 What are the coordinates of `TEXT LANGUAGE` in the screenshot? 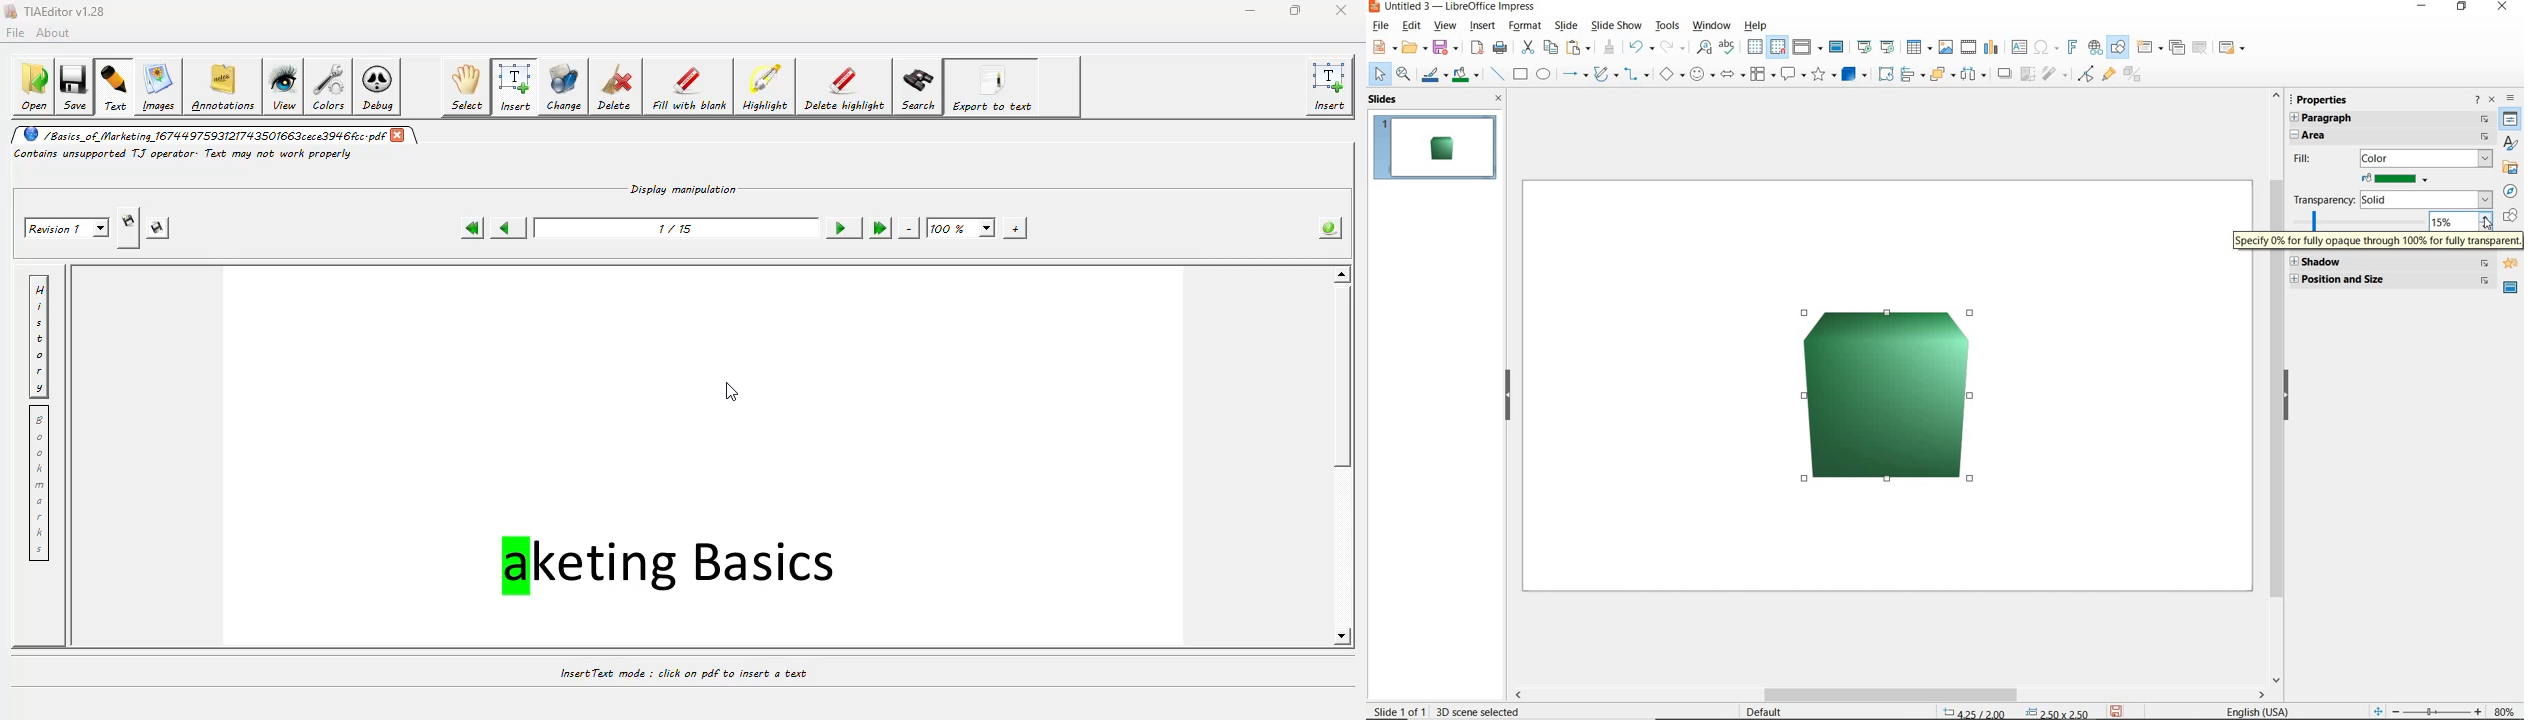 It's located at (2260, 710).